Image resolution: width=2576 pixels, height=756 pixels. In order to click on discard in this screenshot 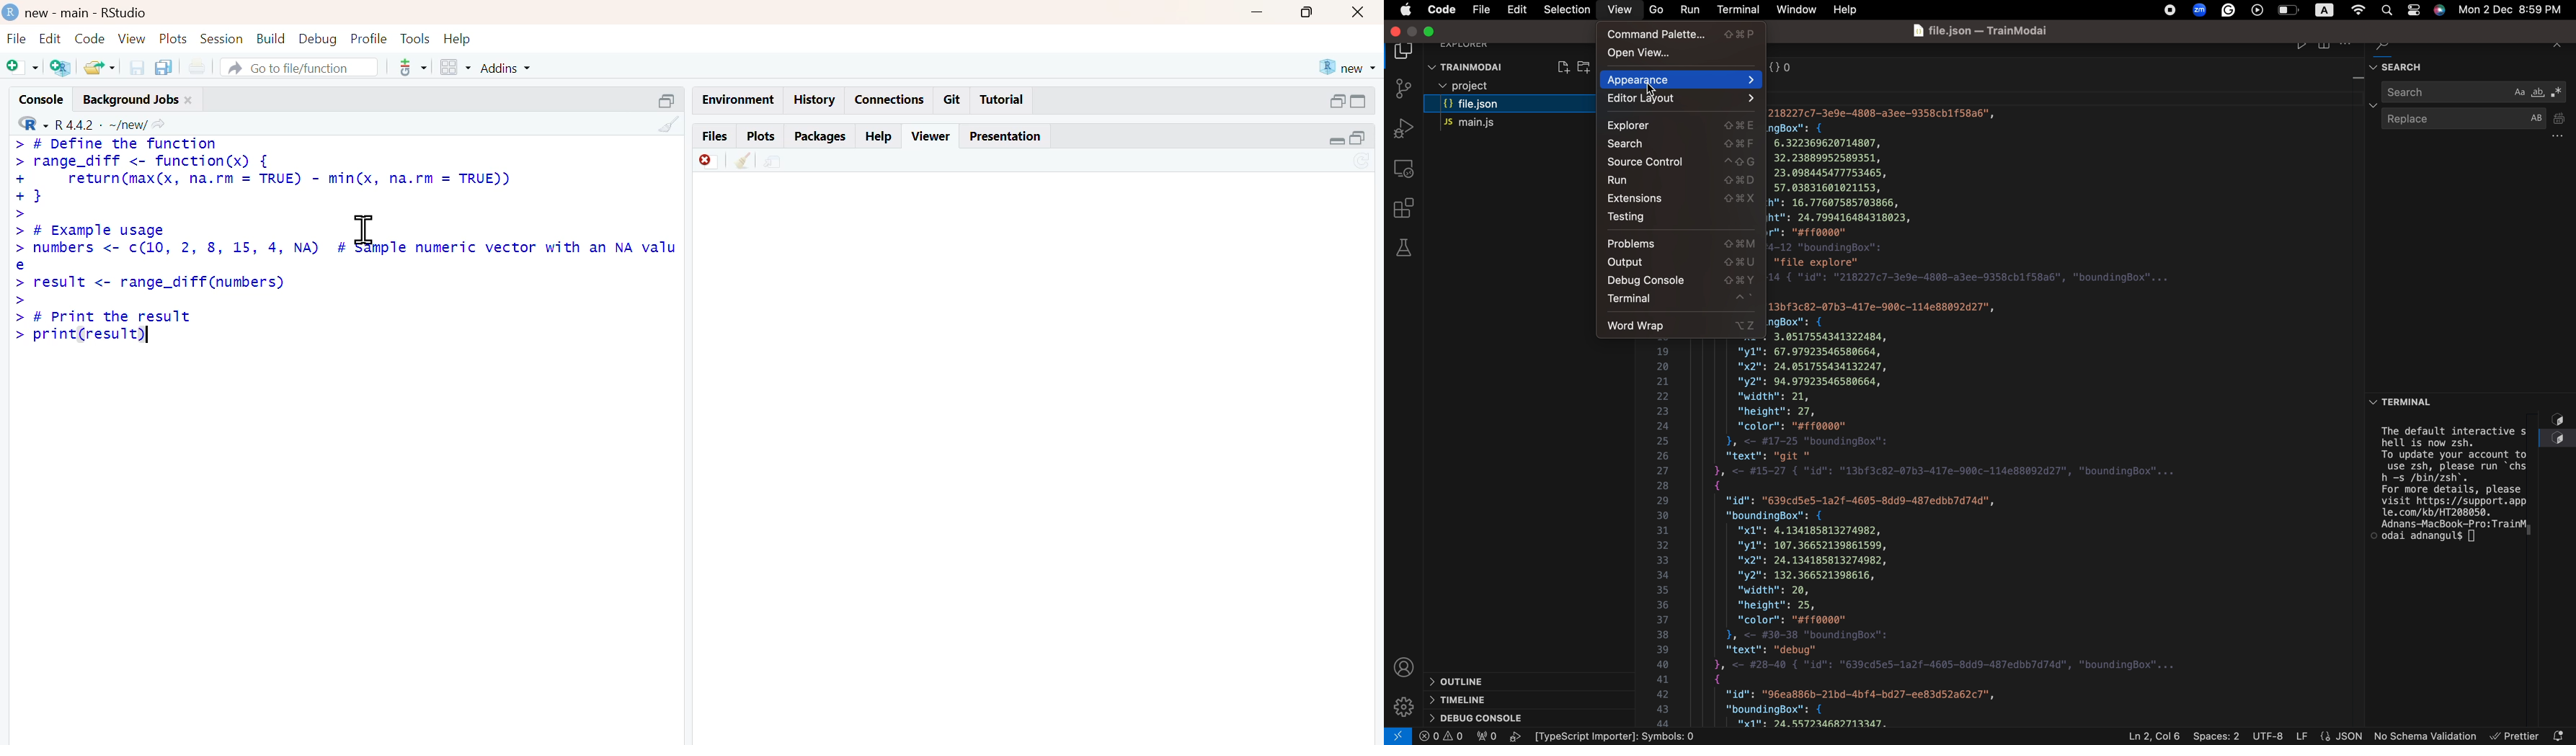, I will do `click(711, 162)`.